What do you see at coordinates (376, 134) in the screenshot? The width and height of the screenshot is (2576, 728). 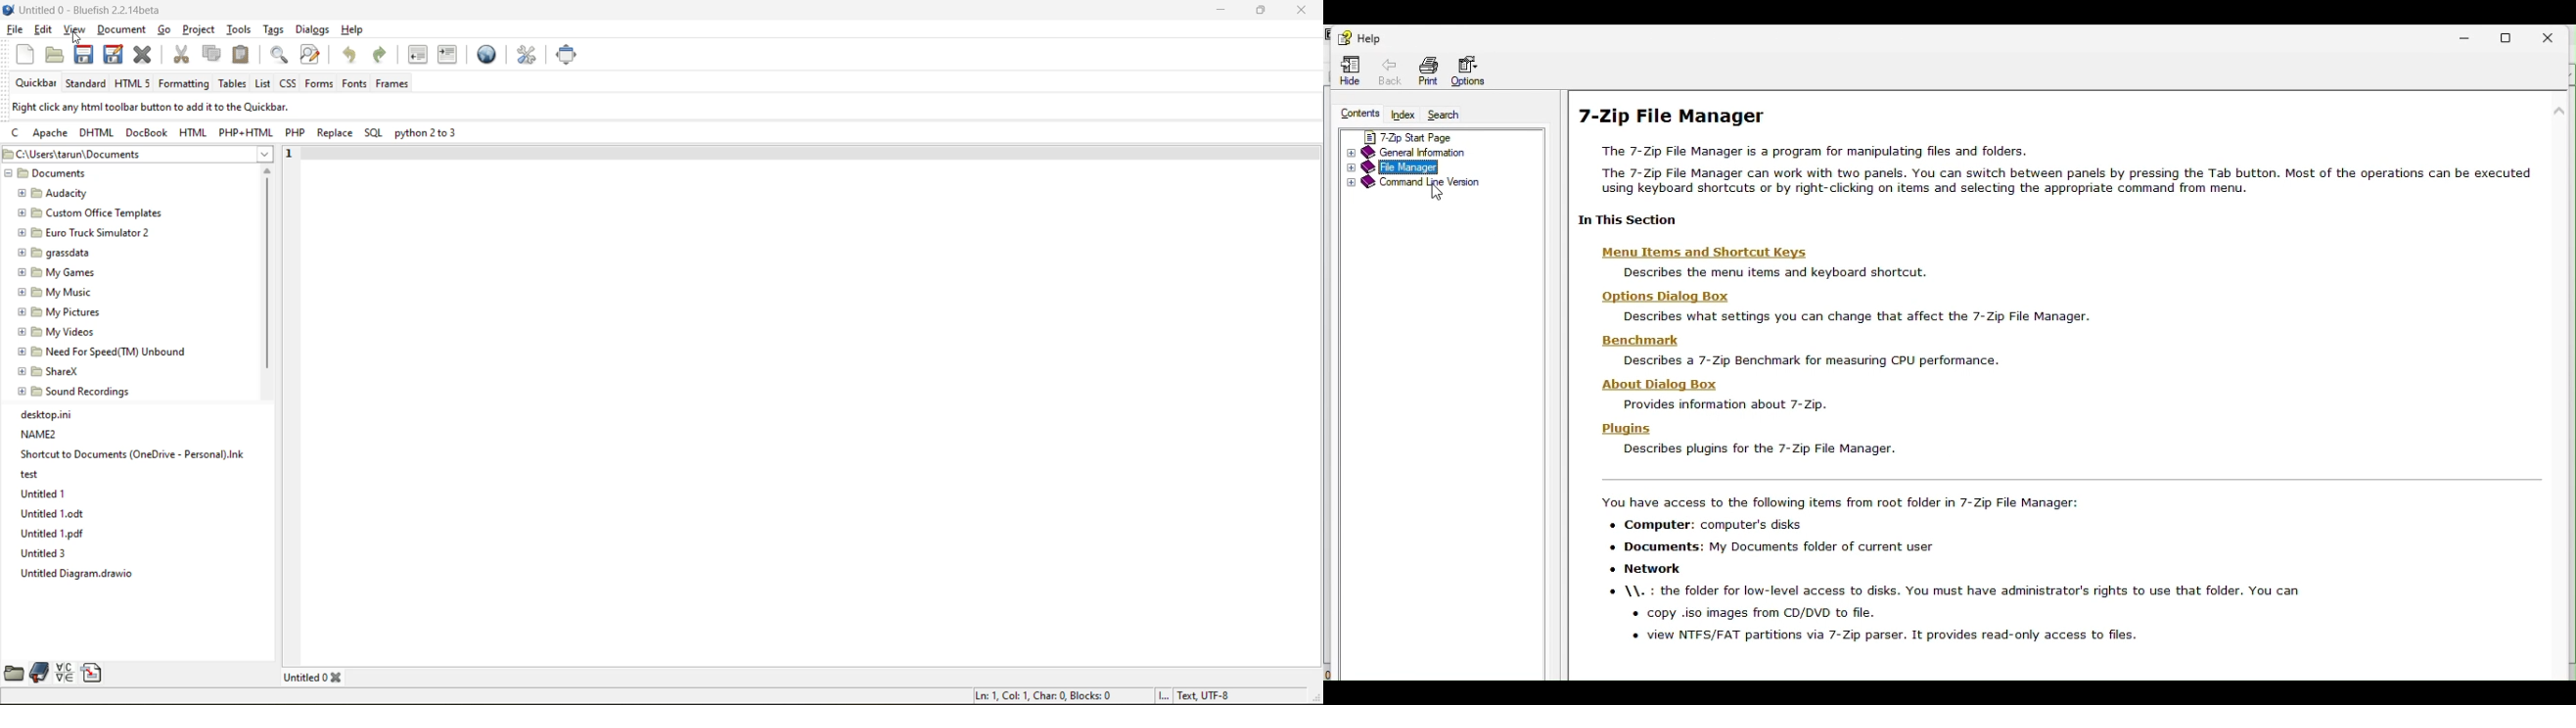 I see `sql` at bounding box center [376, 134].